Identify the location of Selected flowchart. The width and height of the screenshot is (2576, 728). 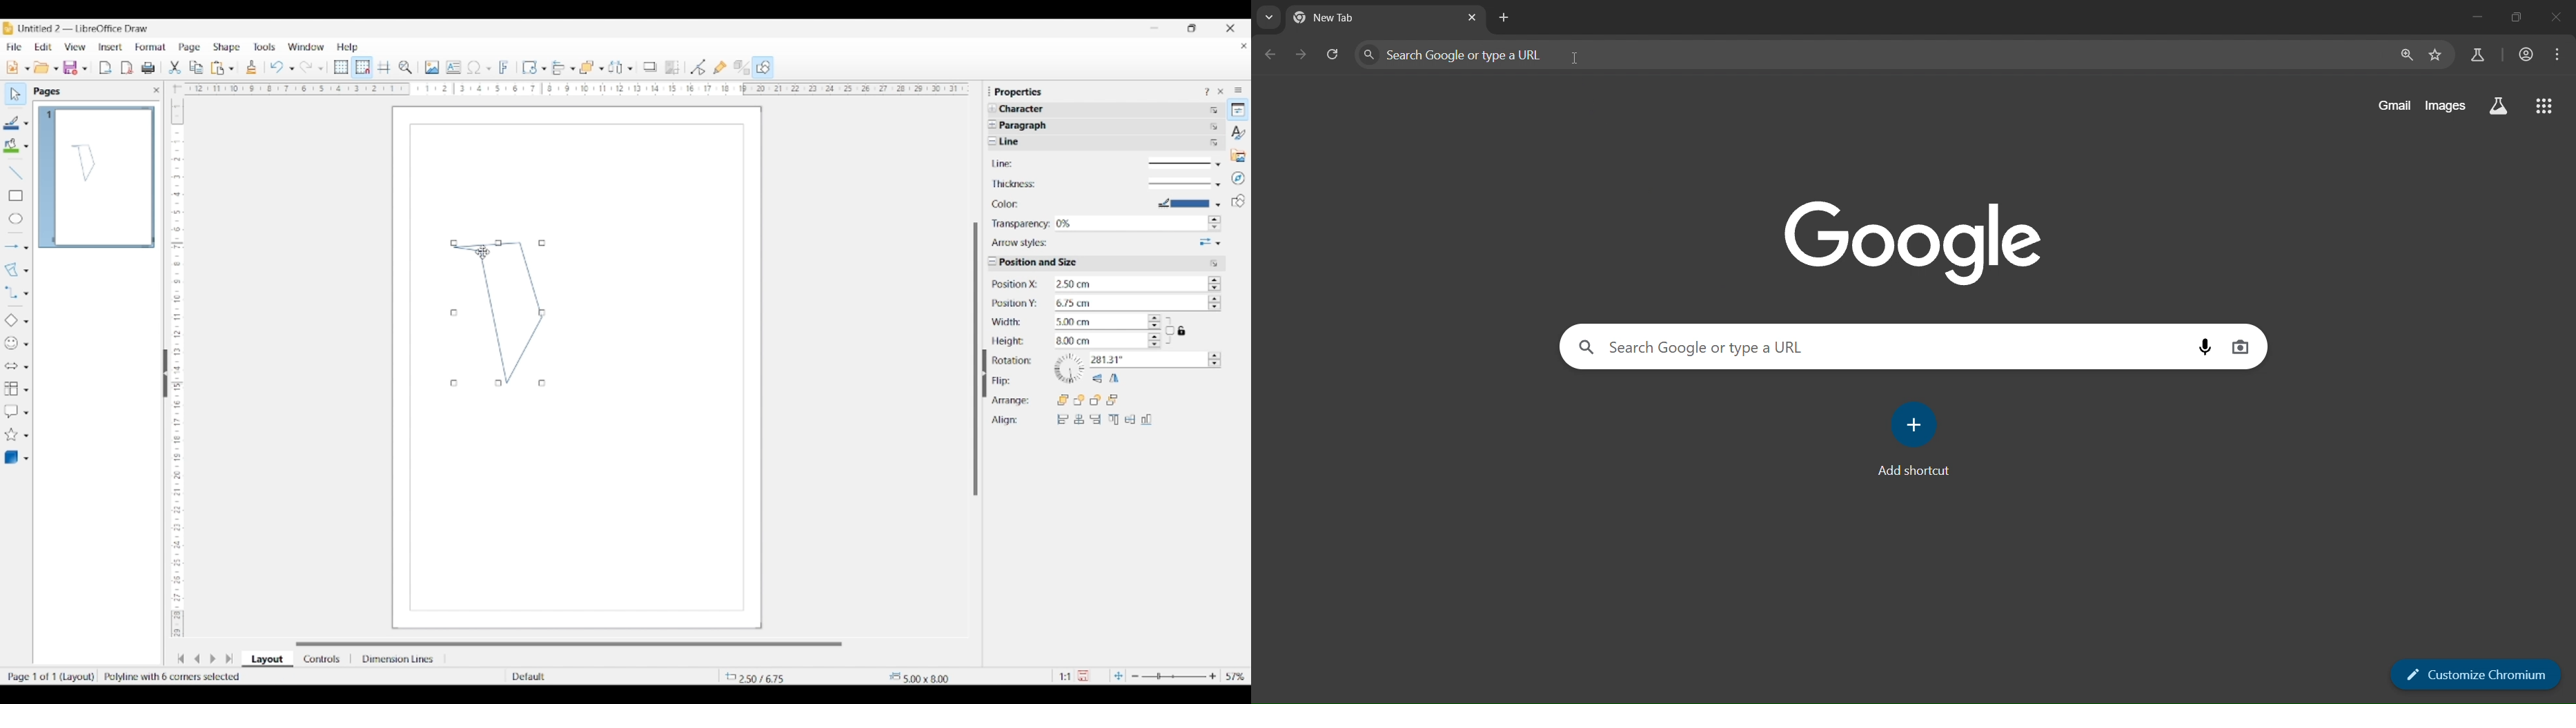
(11, 389).